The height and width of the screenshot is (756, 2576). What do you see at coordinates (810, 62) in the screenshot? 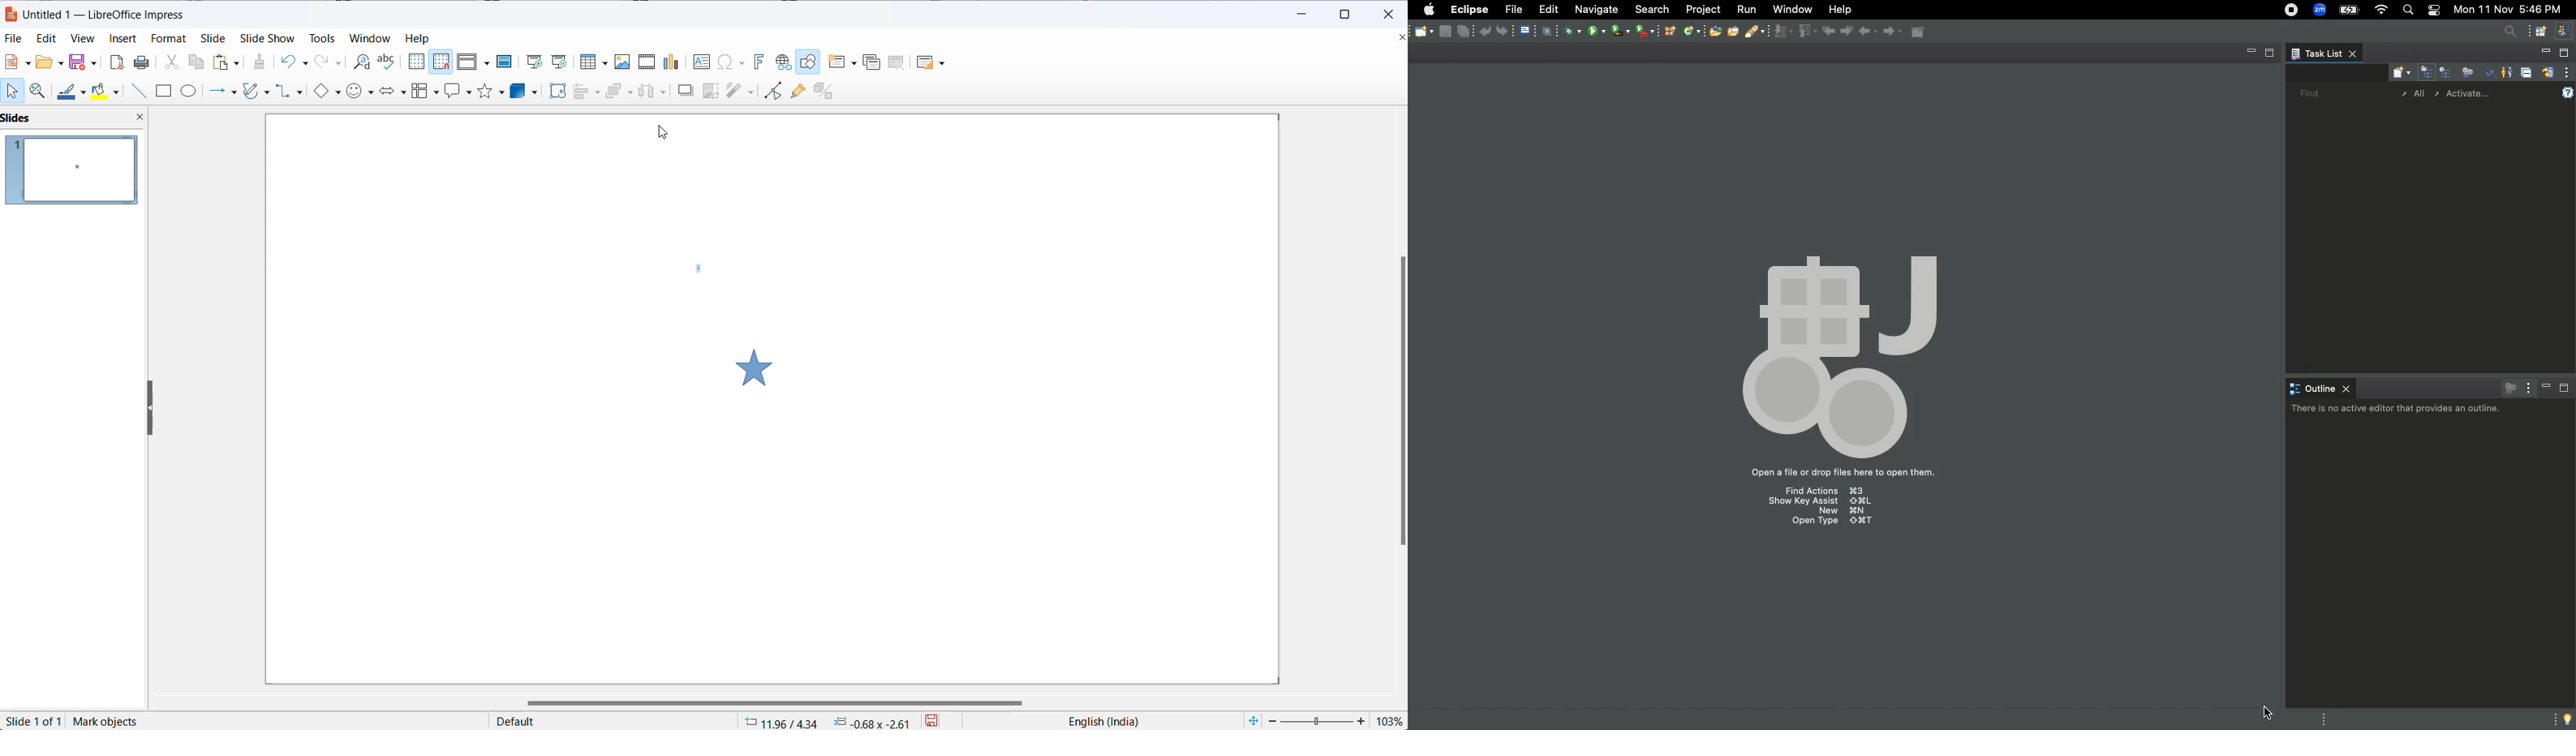
I see `Show draw function` at bounding box center [810, 62].